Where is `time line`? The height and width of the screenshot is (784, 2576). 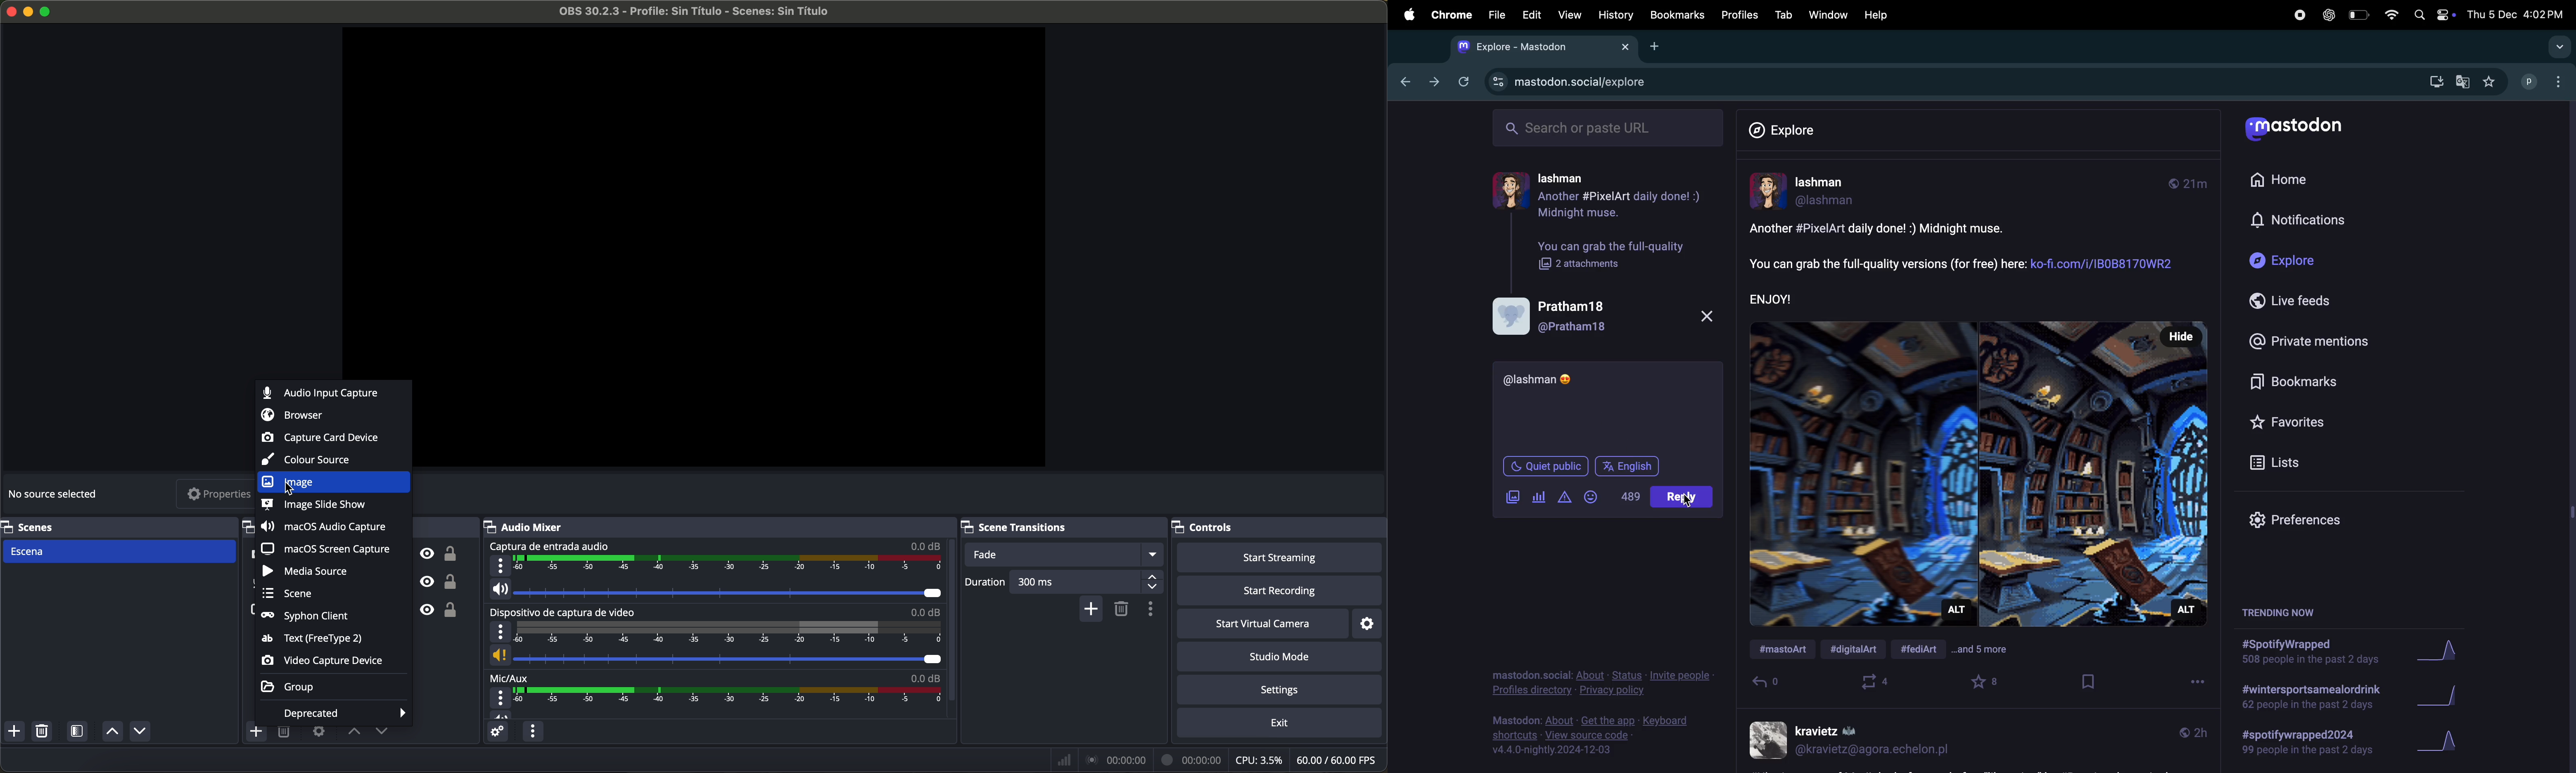
time line is located at coordinates (2190, 732).